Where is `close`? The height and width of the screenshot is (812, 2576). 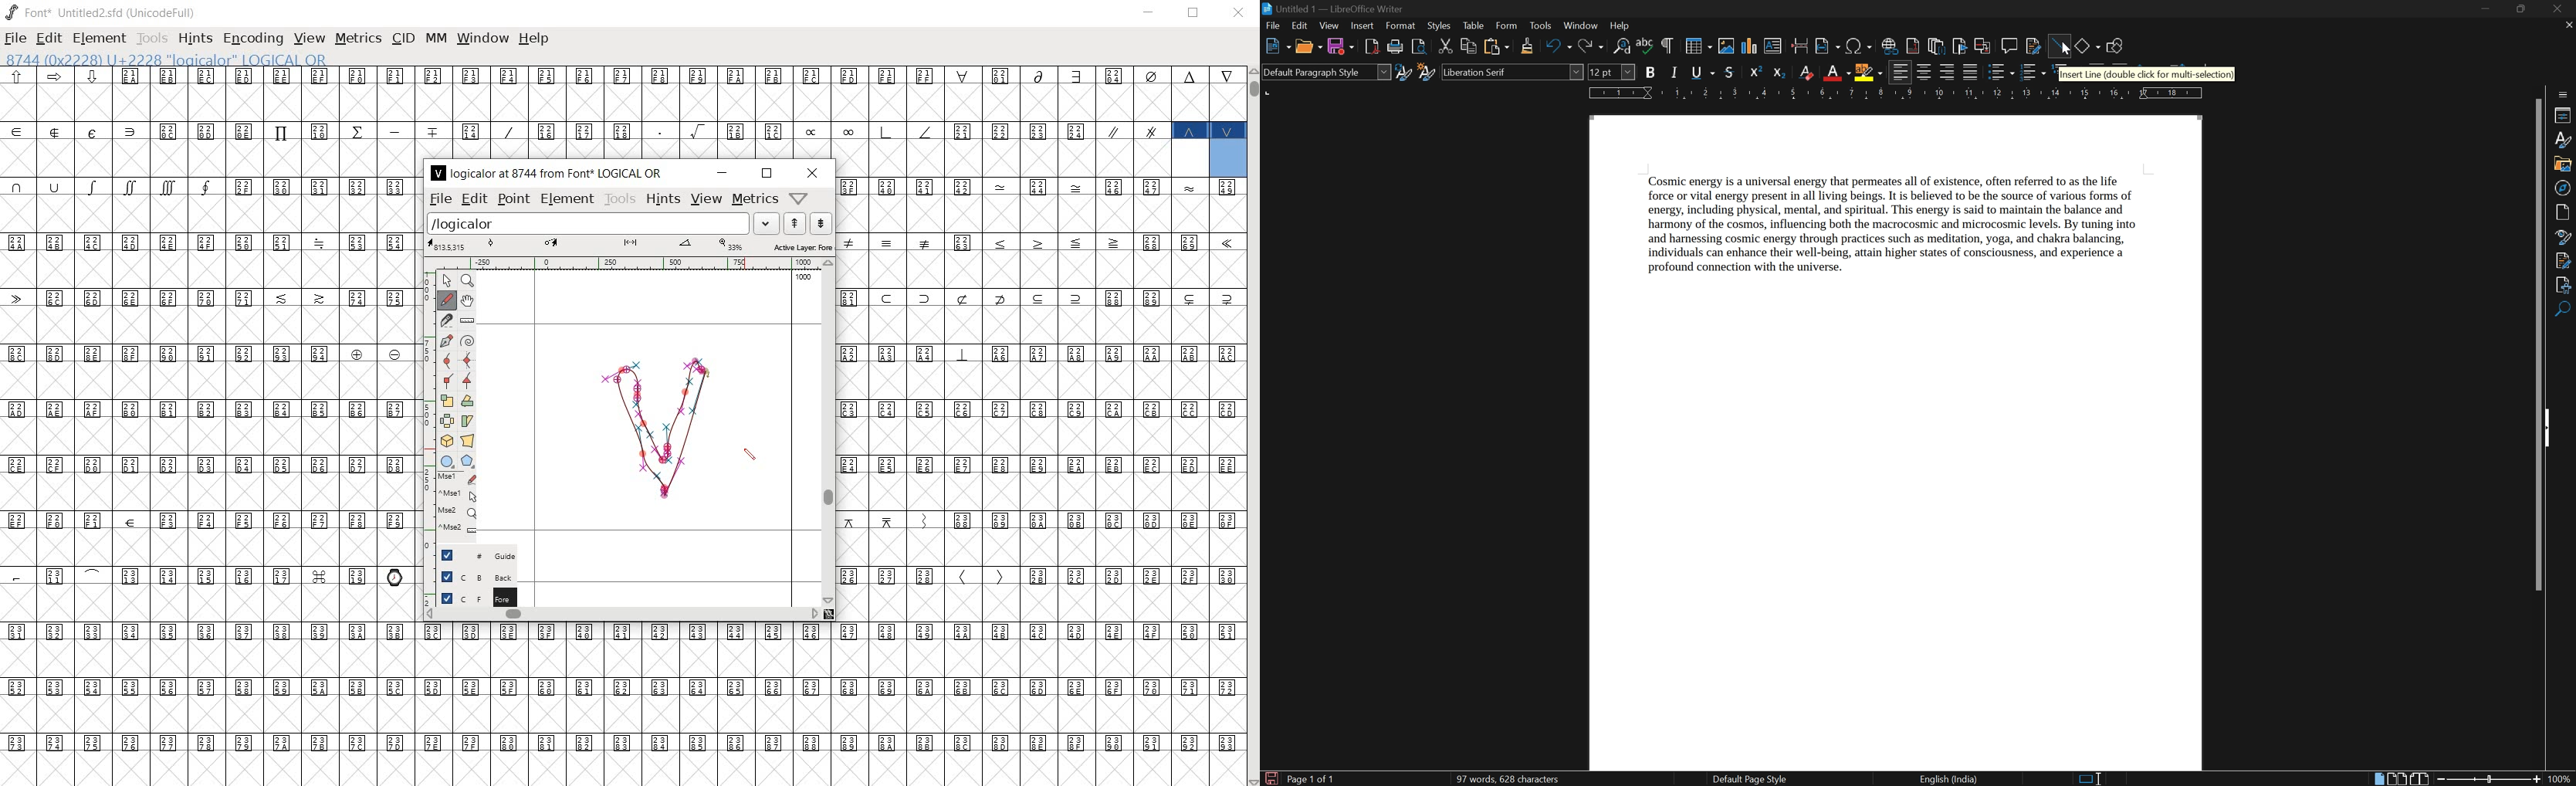
close is located at coordinates (2568, 25).